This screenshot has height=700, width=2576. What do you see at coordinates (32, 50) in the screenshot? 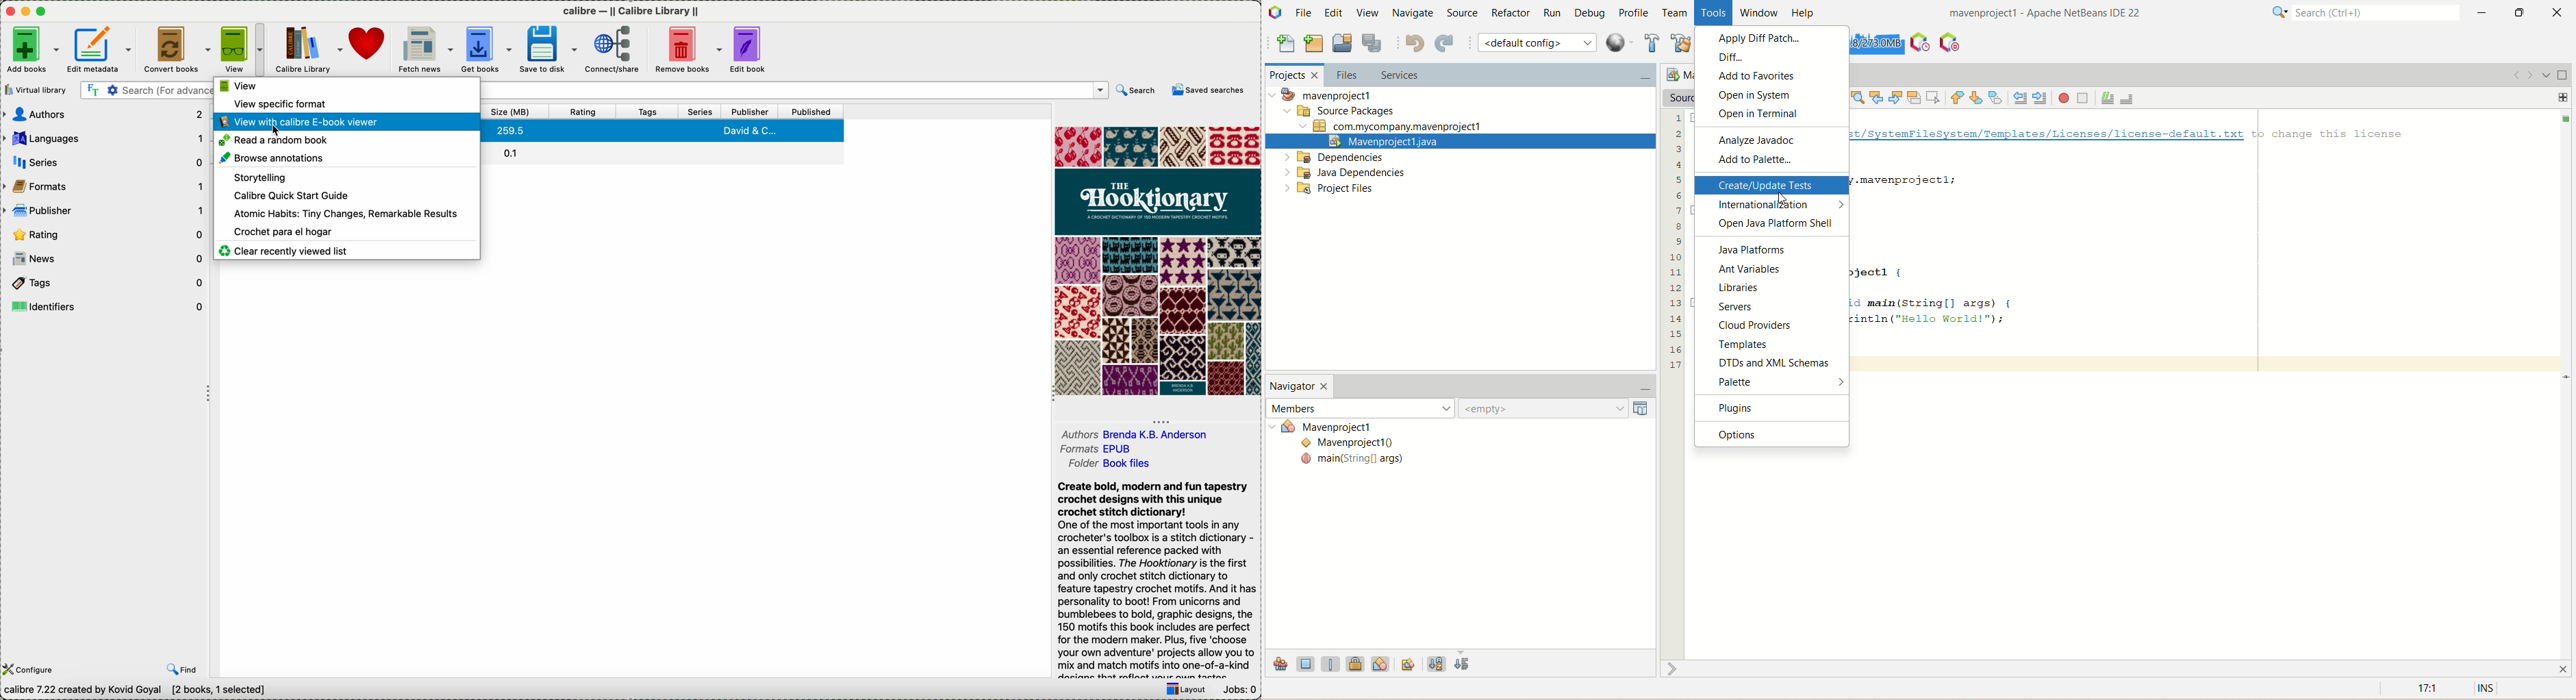
I see `add books` at bounding box center [32, 50].